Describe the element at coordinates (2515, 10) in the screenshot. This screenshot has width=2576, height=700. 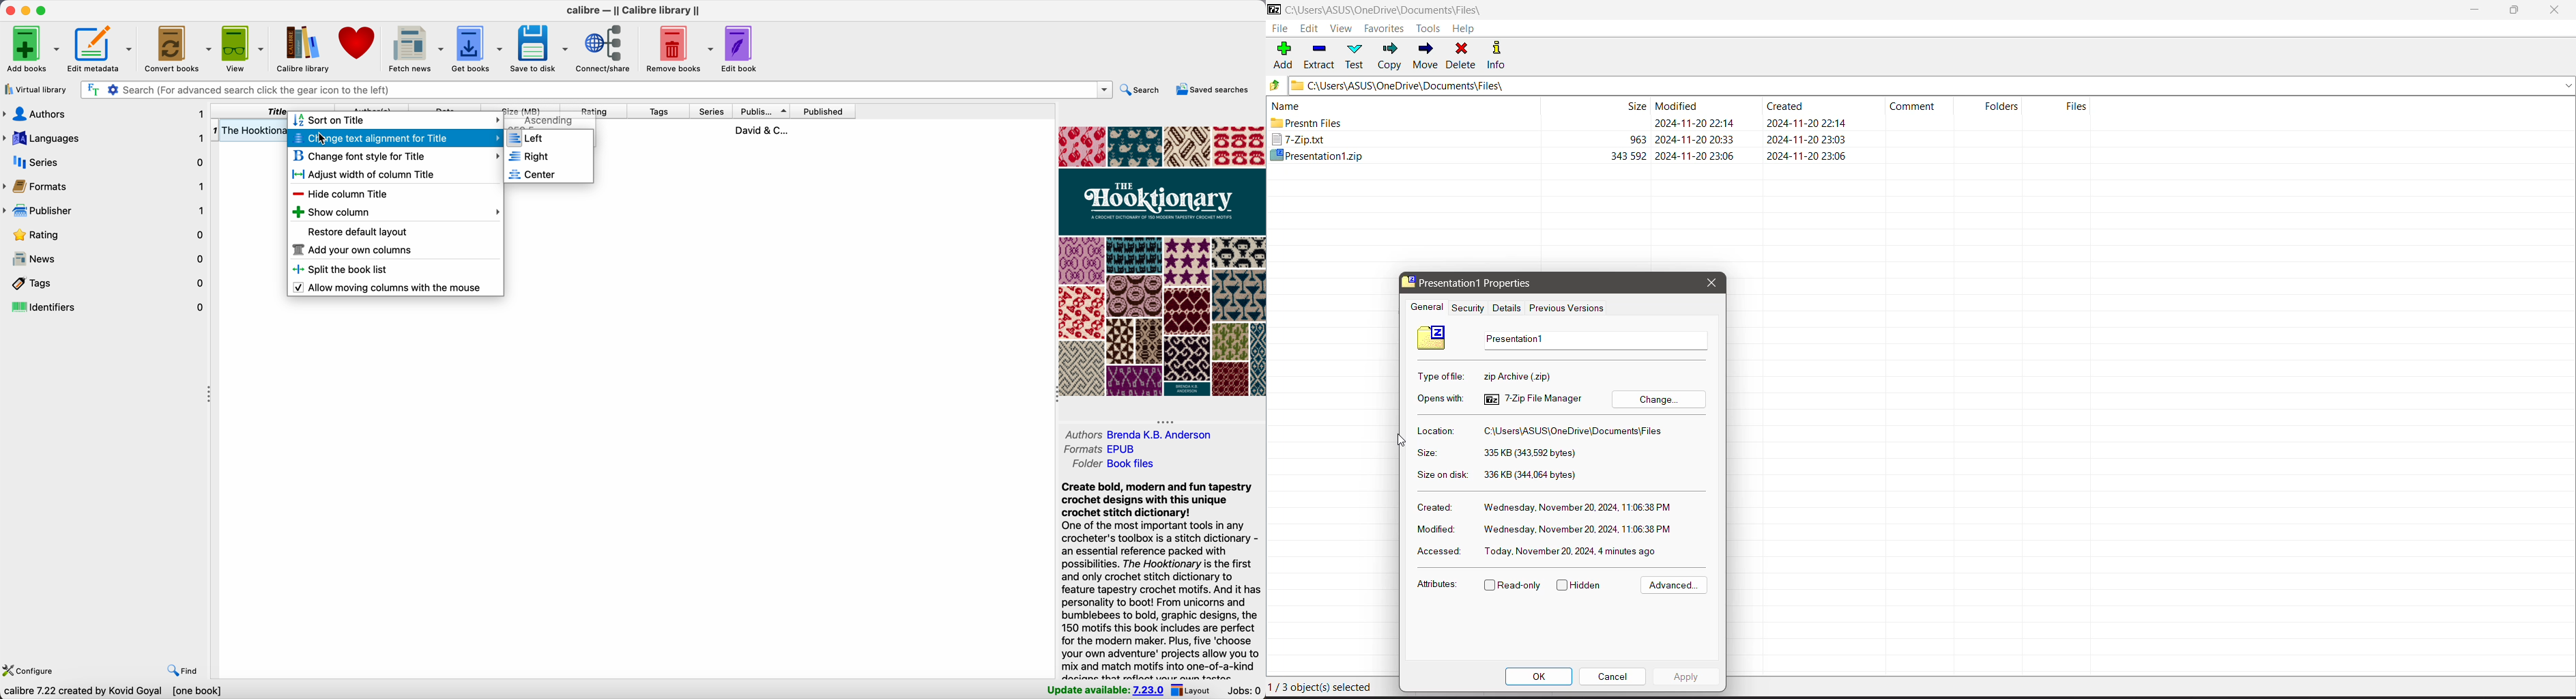
I see `Restore Down` at that location.